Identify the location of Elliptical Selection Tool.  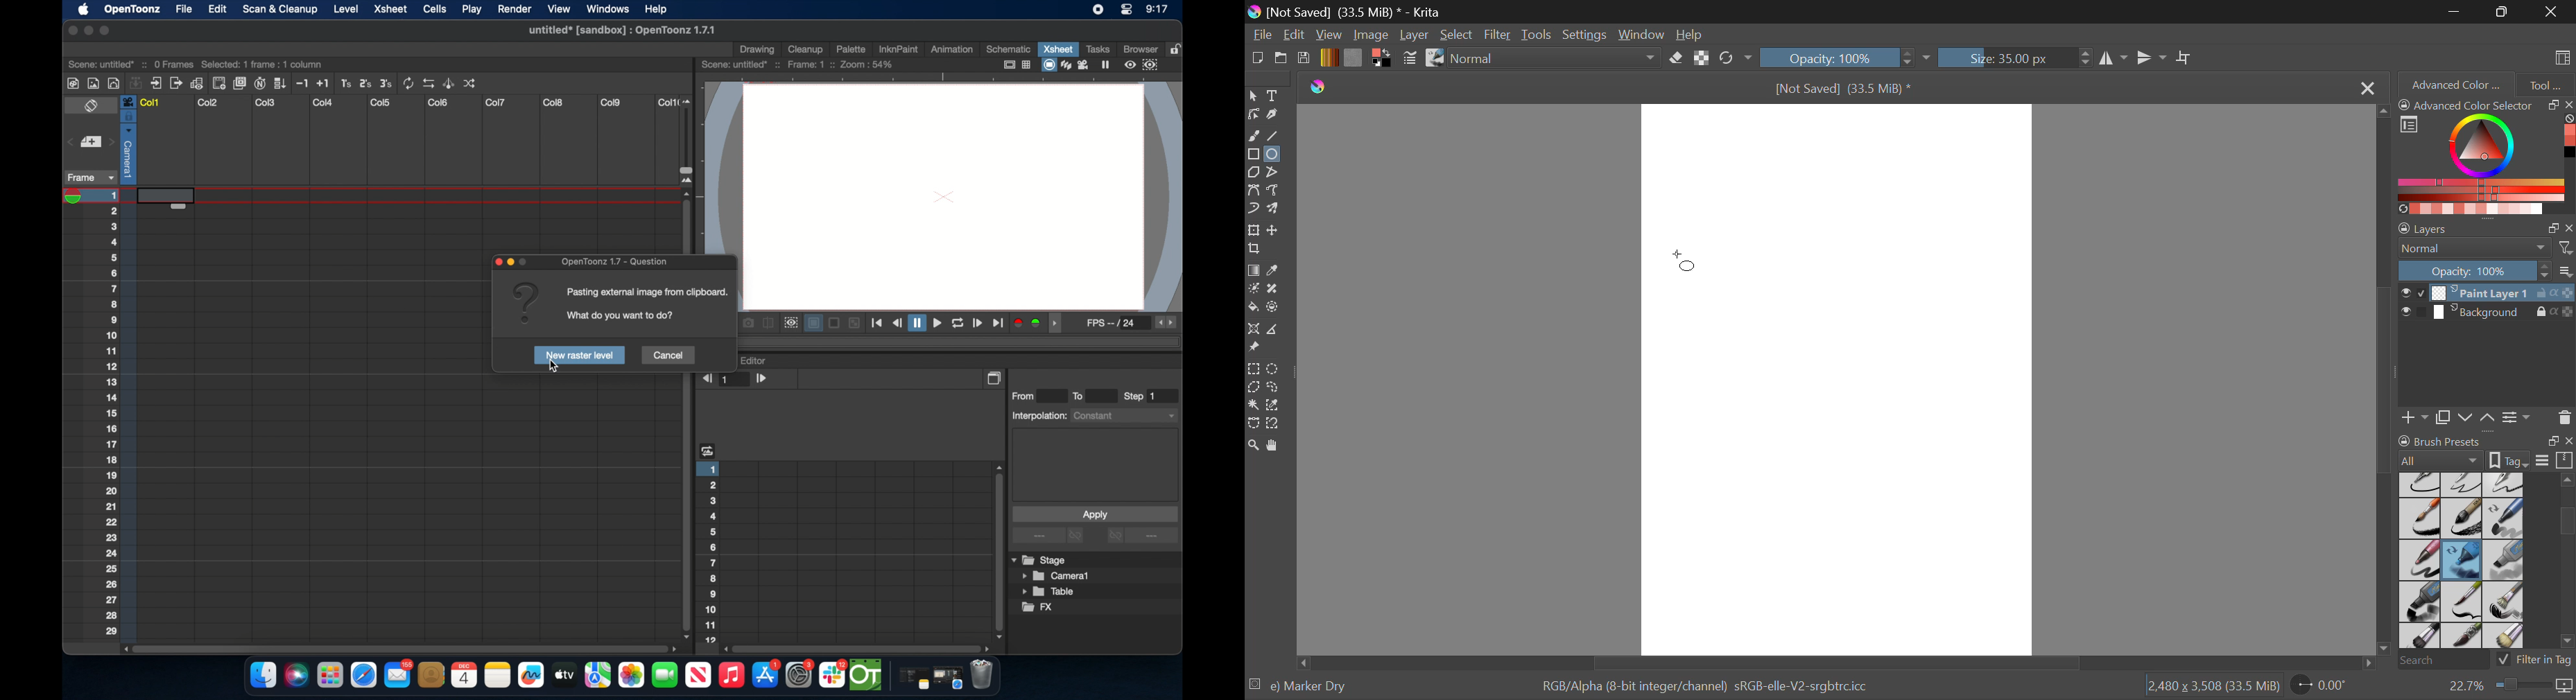
(1273, 369).